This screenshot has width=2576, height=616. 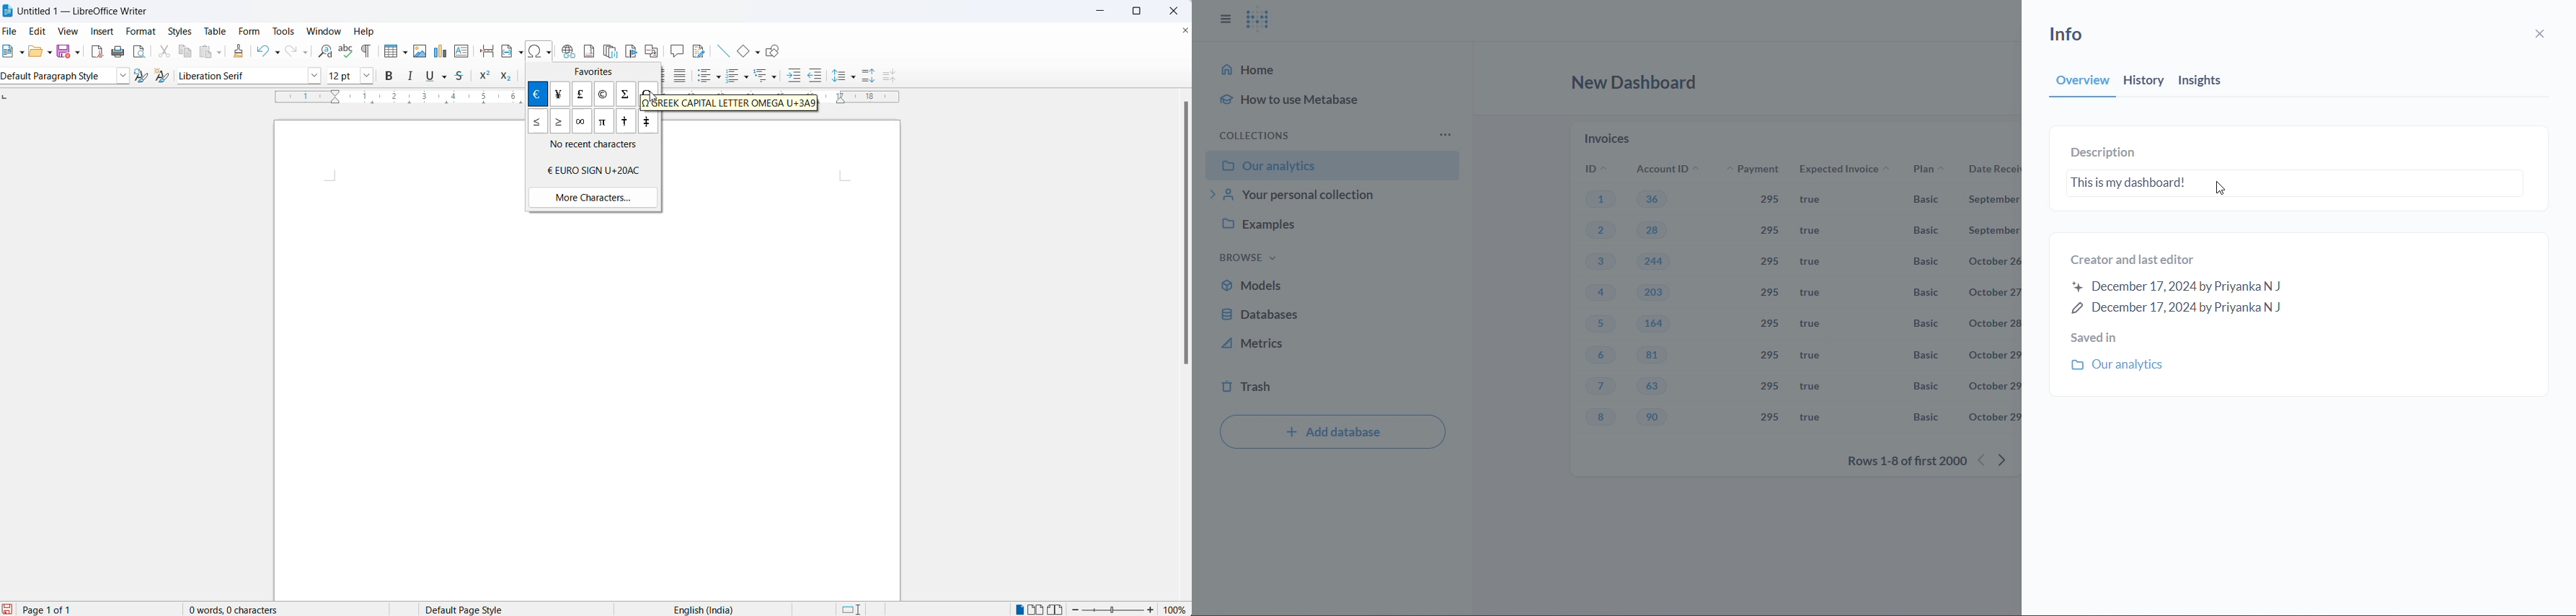 What do you see at coordinates (9, 52) in the screenshot?
I see `new ` at bounding box center [9, 52].